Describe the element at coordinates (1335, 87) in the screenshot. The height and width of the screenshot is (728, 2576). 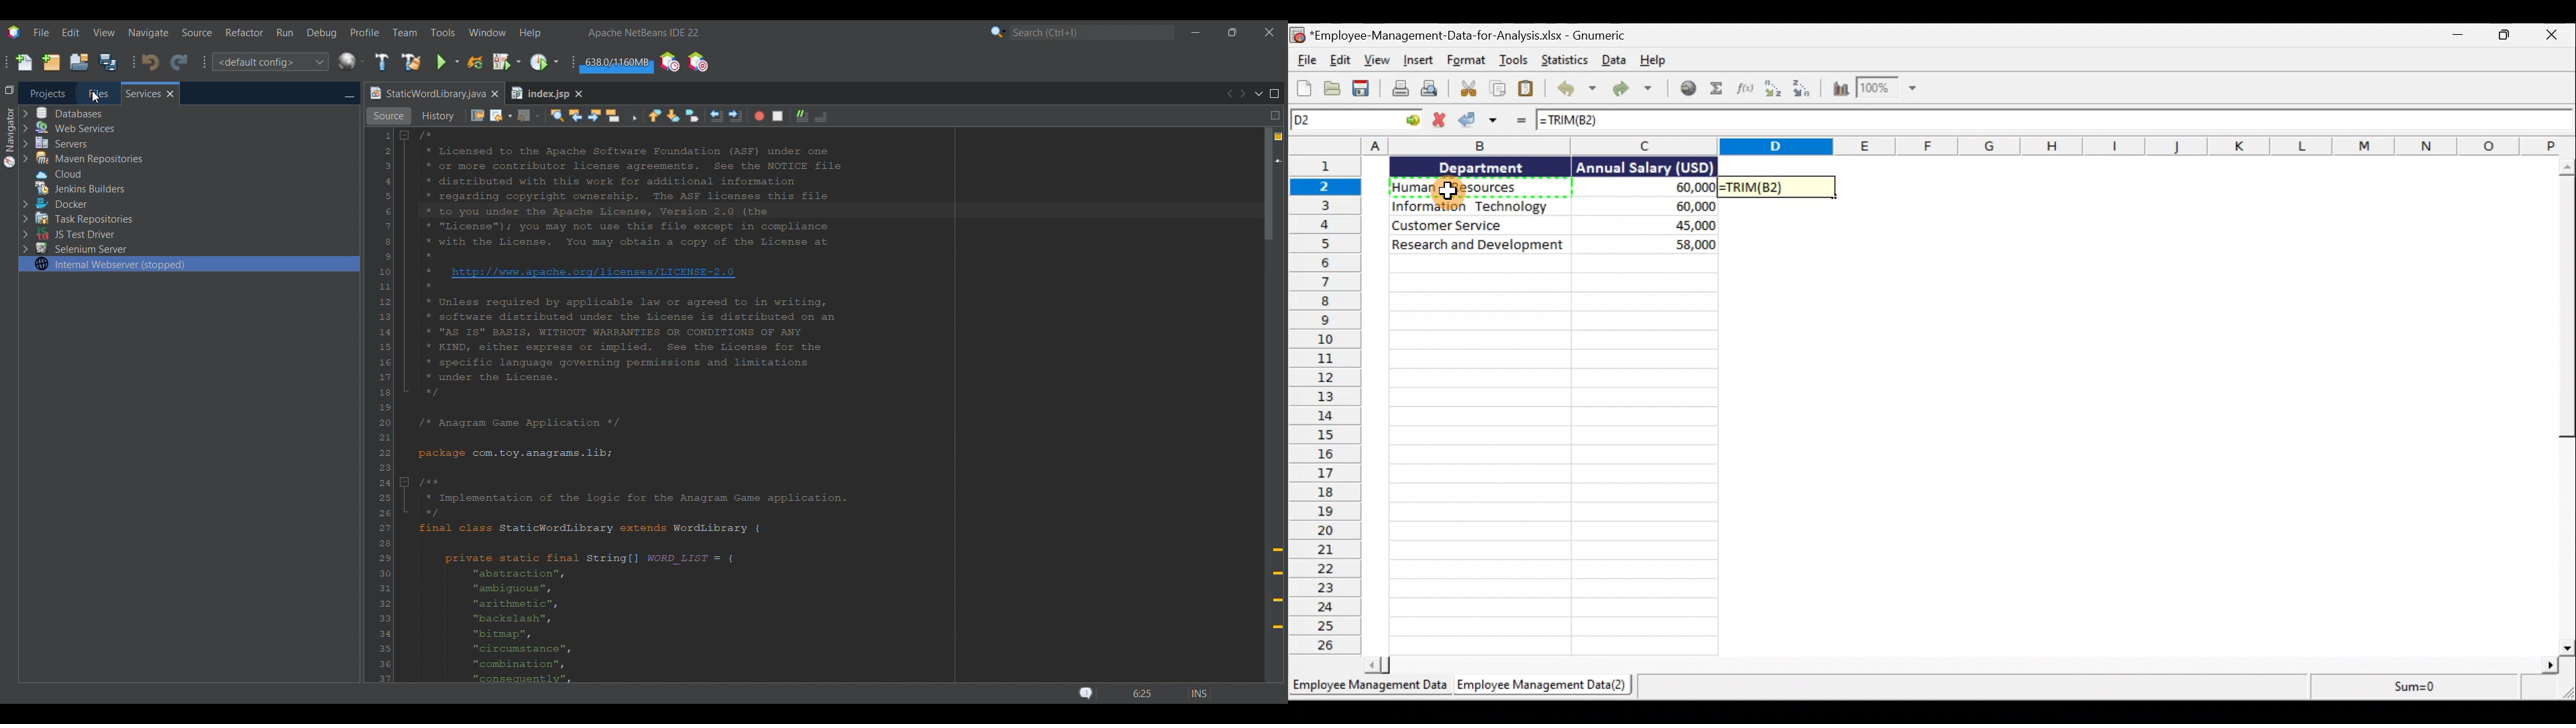
I see `Open a file` at that location.